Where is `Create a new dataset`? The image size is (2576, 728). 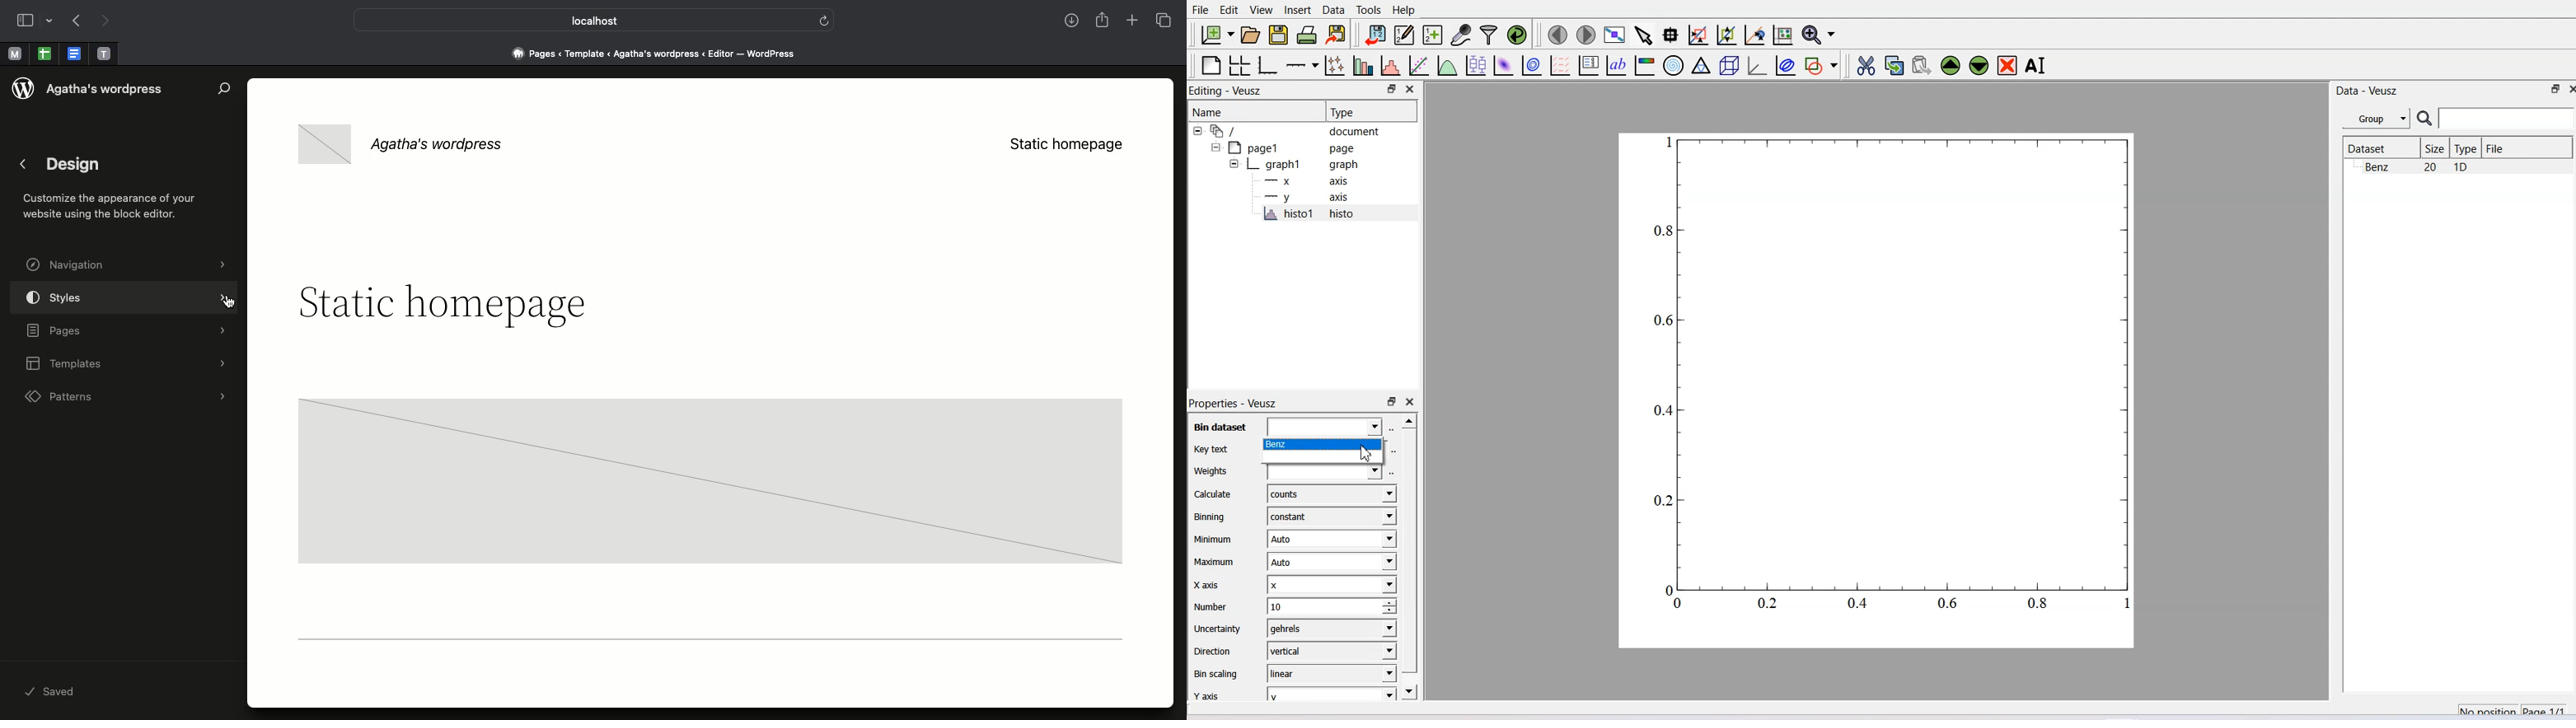
Create a new dataset is located at coordinates (1433, 35).